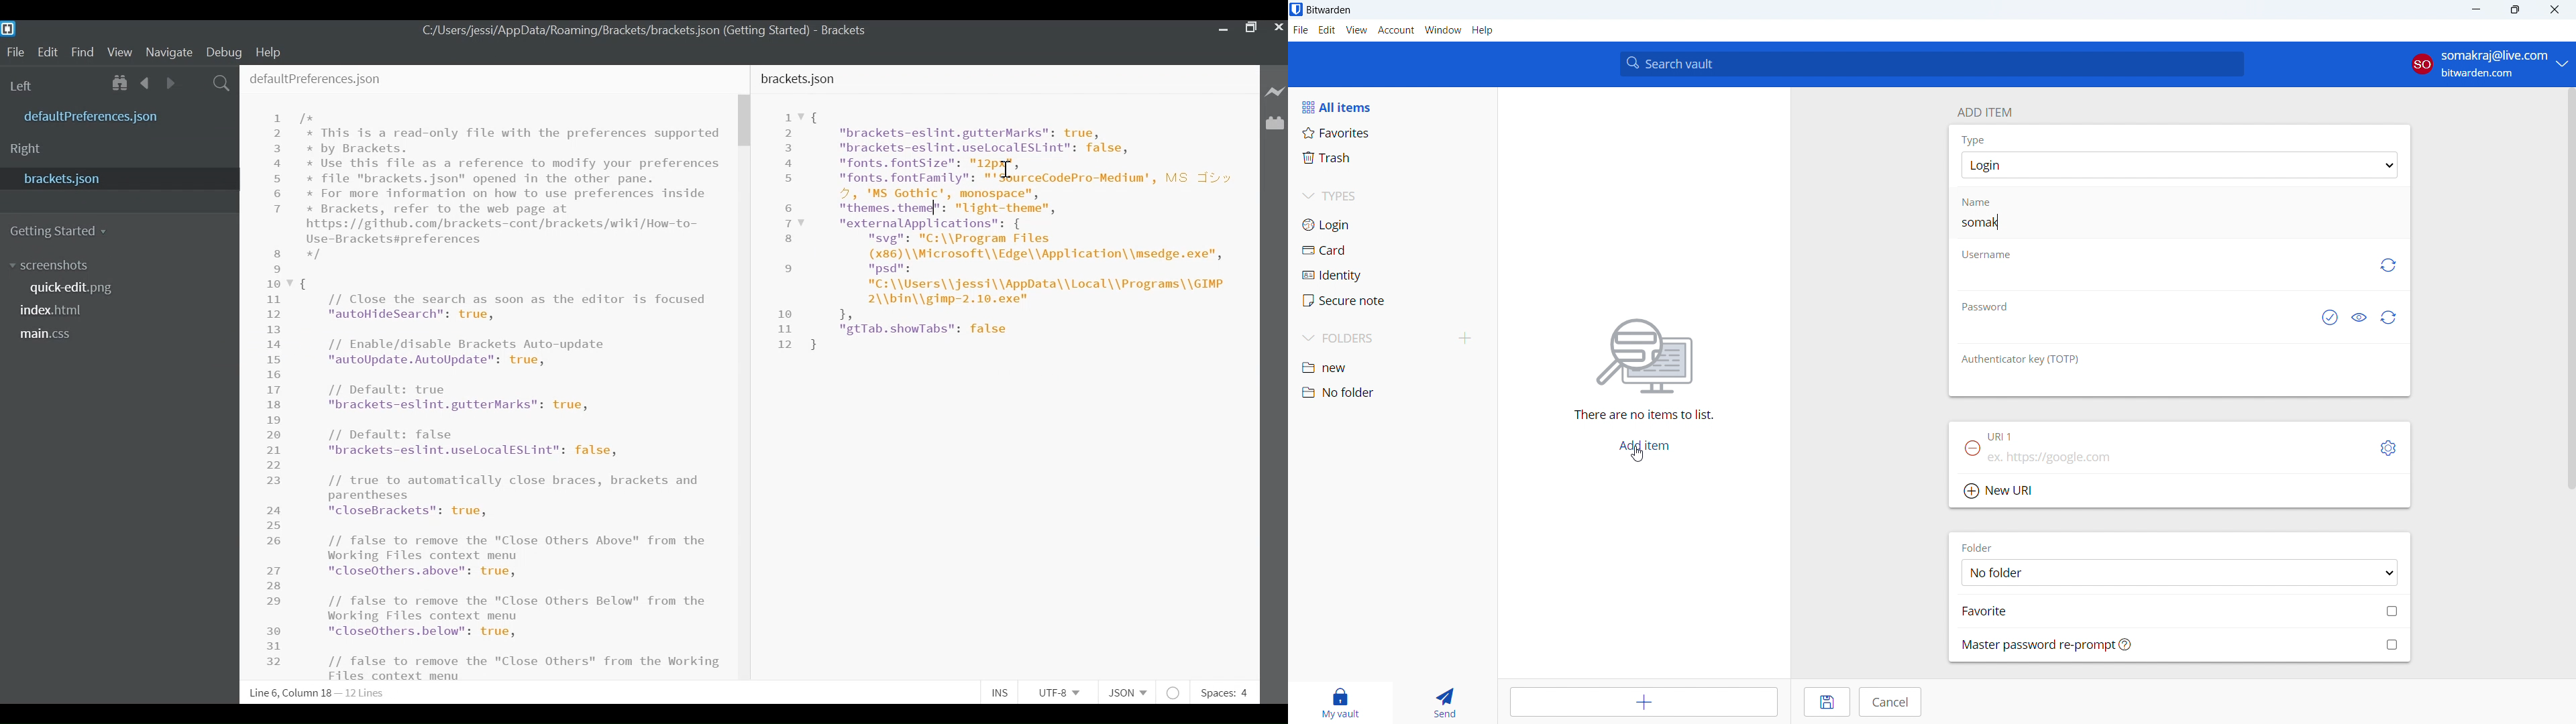 This screenshot has height=728, width=2576. Describe the element at coordinates (2389, 448) in the screenshot. I see `toggle options` at that location.